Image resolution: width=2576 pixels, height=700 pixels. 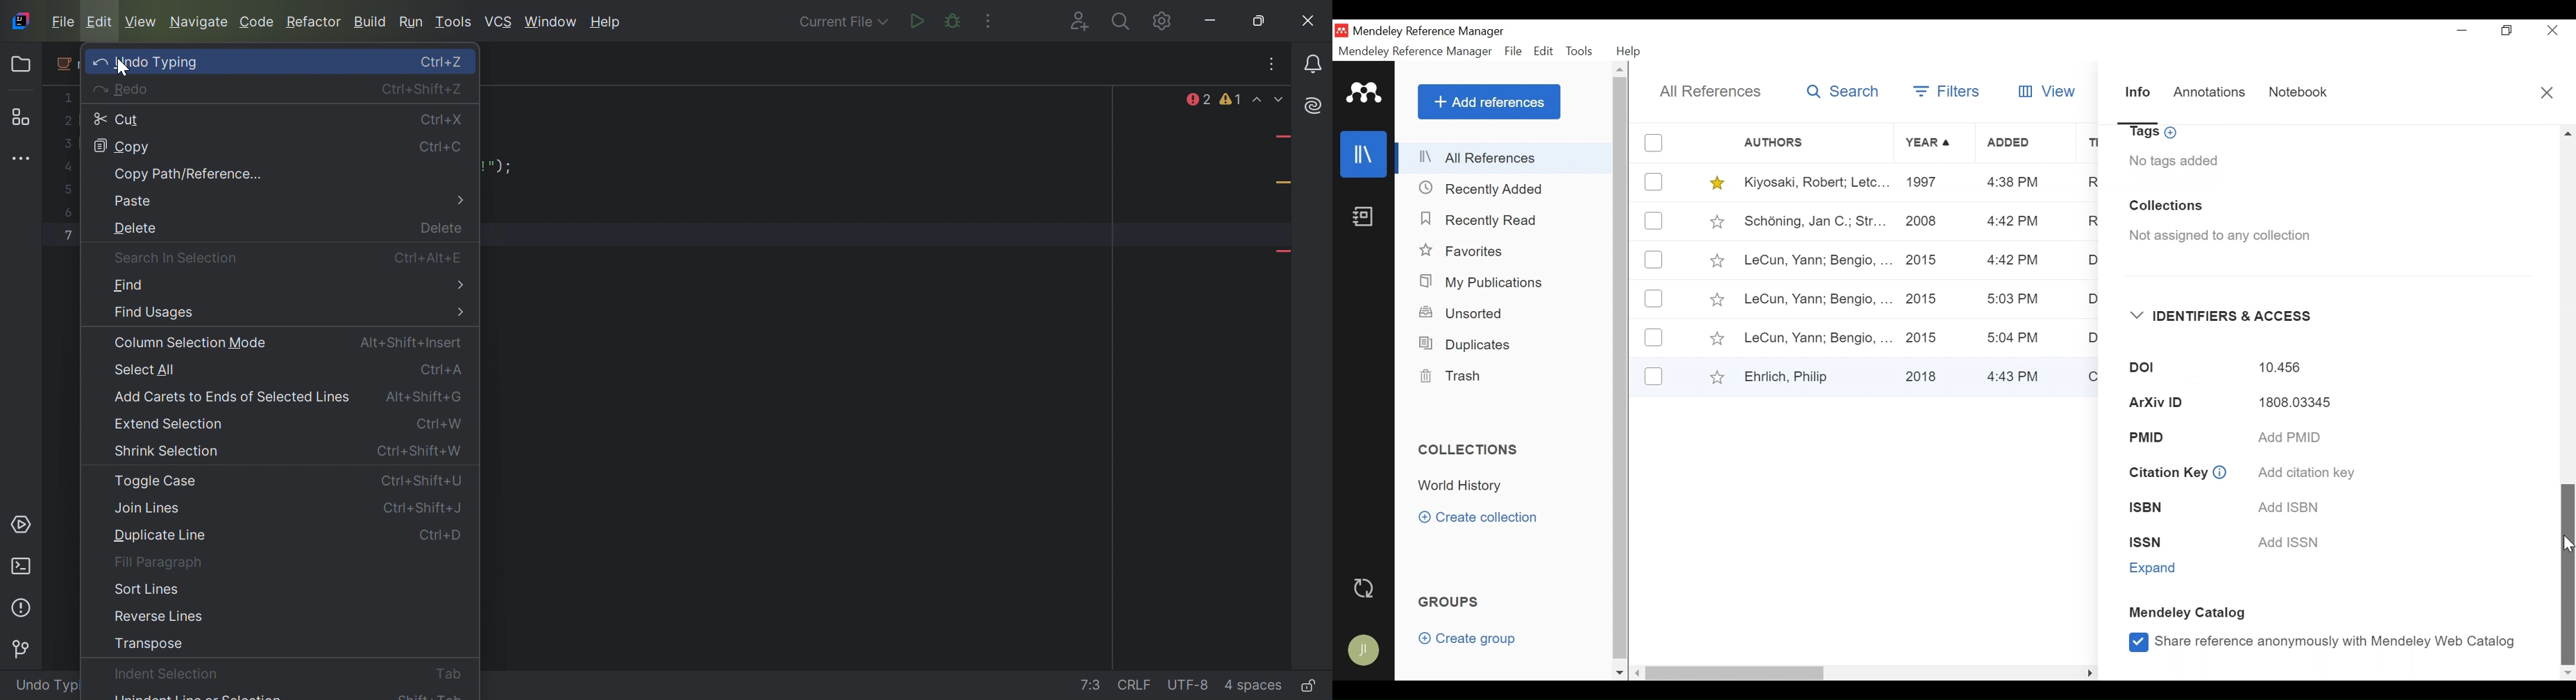 I want to click on PMID, so click(x=2167, y=436).